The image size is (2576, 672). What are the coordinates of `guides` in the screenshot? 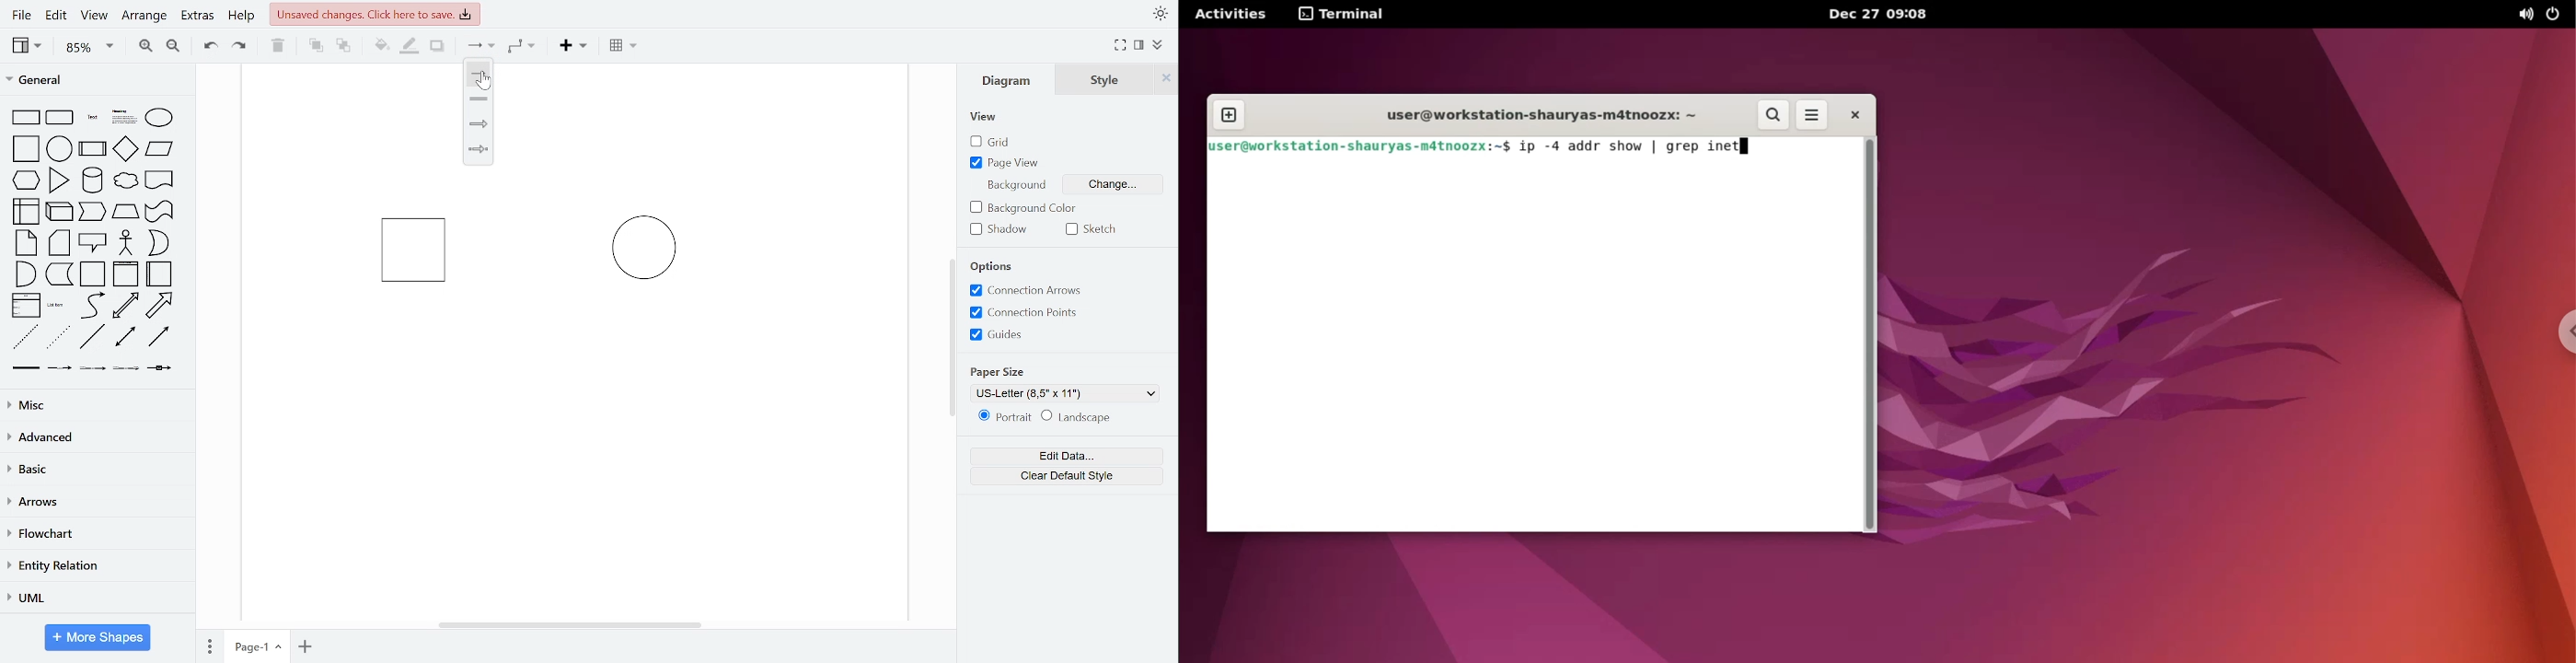 It's located at (997, 334).